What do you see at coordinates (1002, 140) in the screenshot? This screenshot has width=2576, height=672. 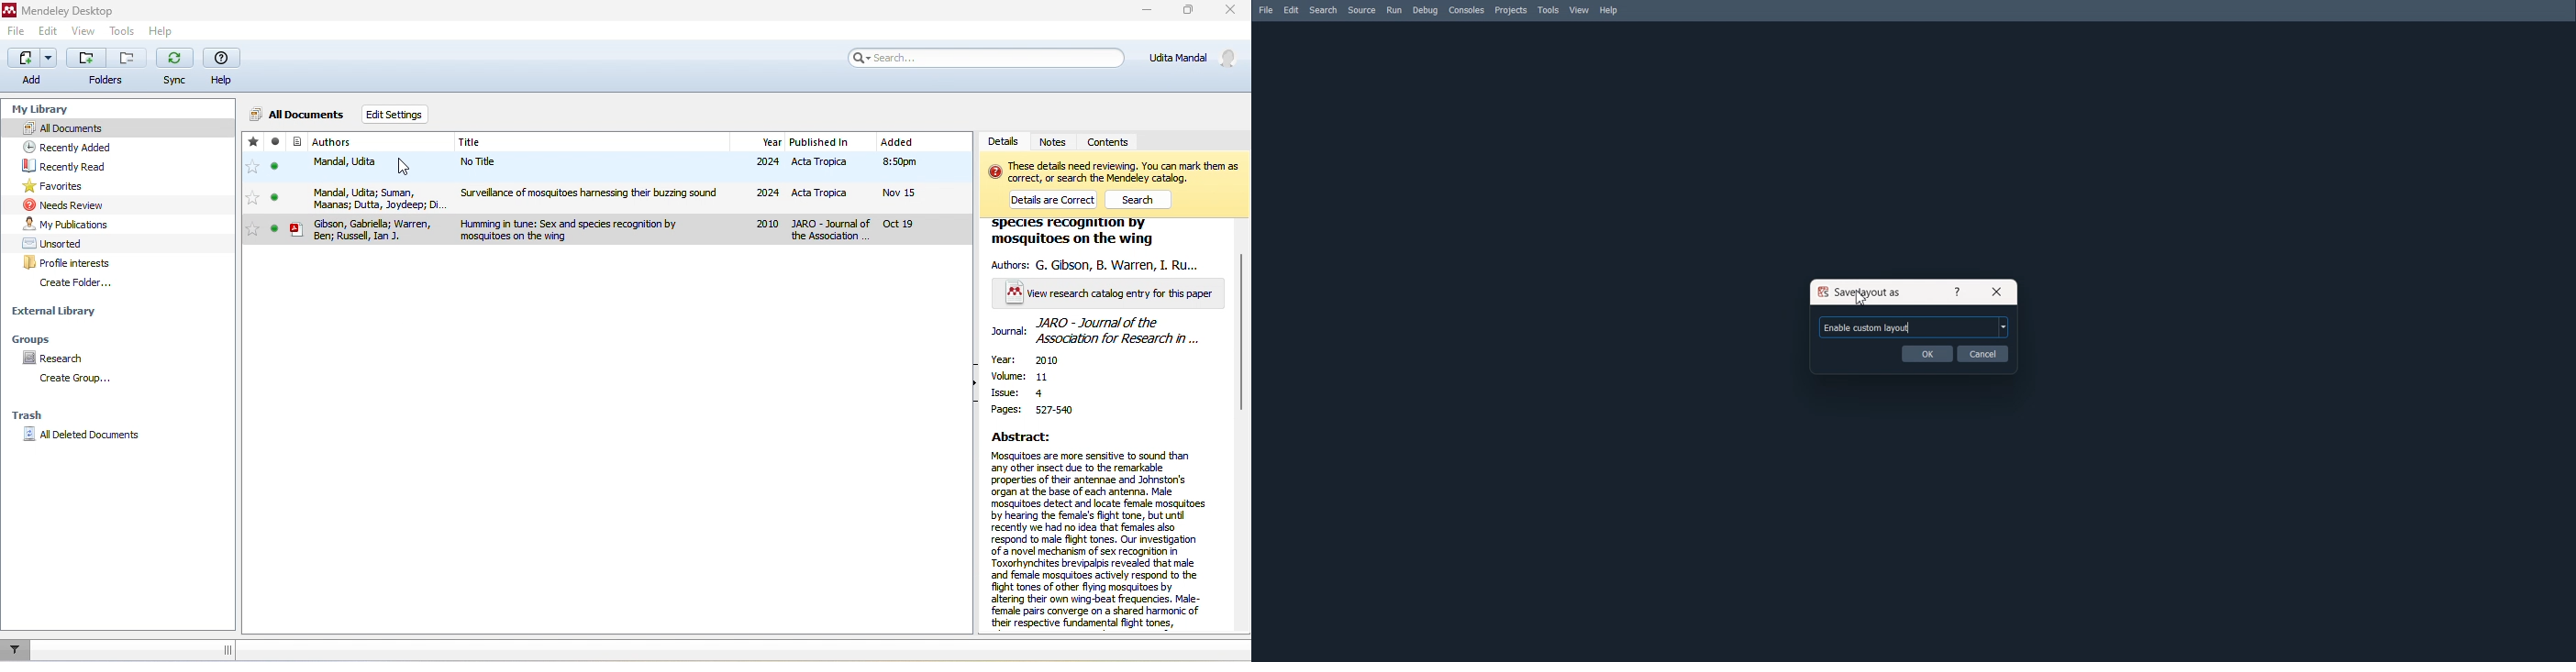 I see `details` at bounding box center [1002, 140].